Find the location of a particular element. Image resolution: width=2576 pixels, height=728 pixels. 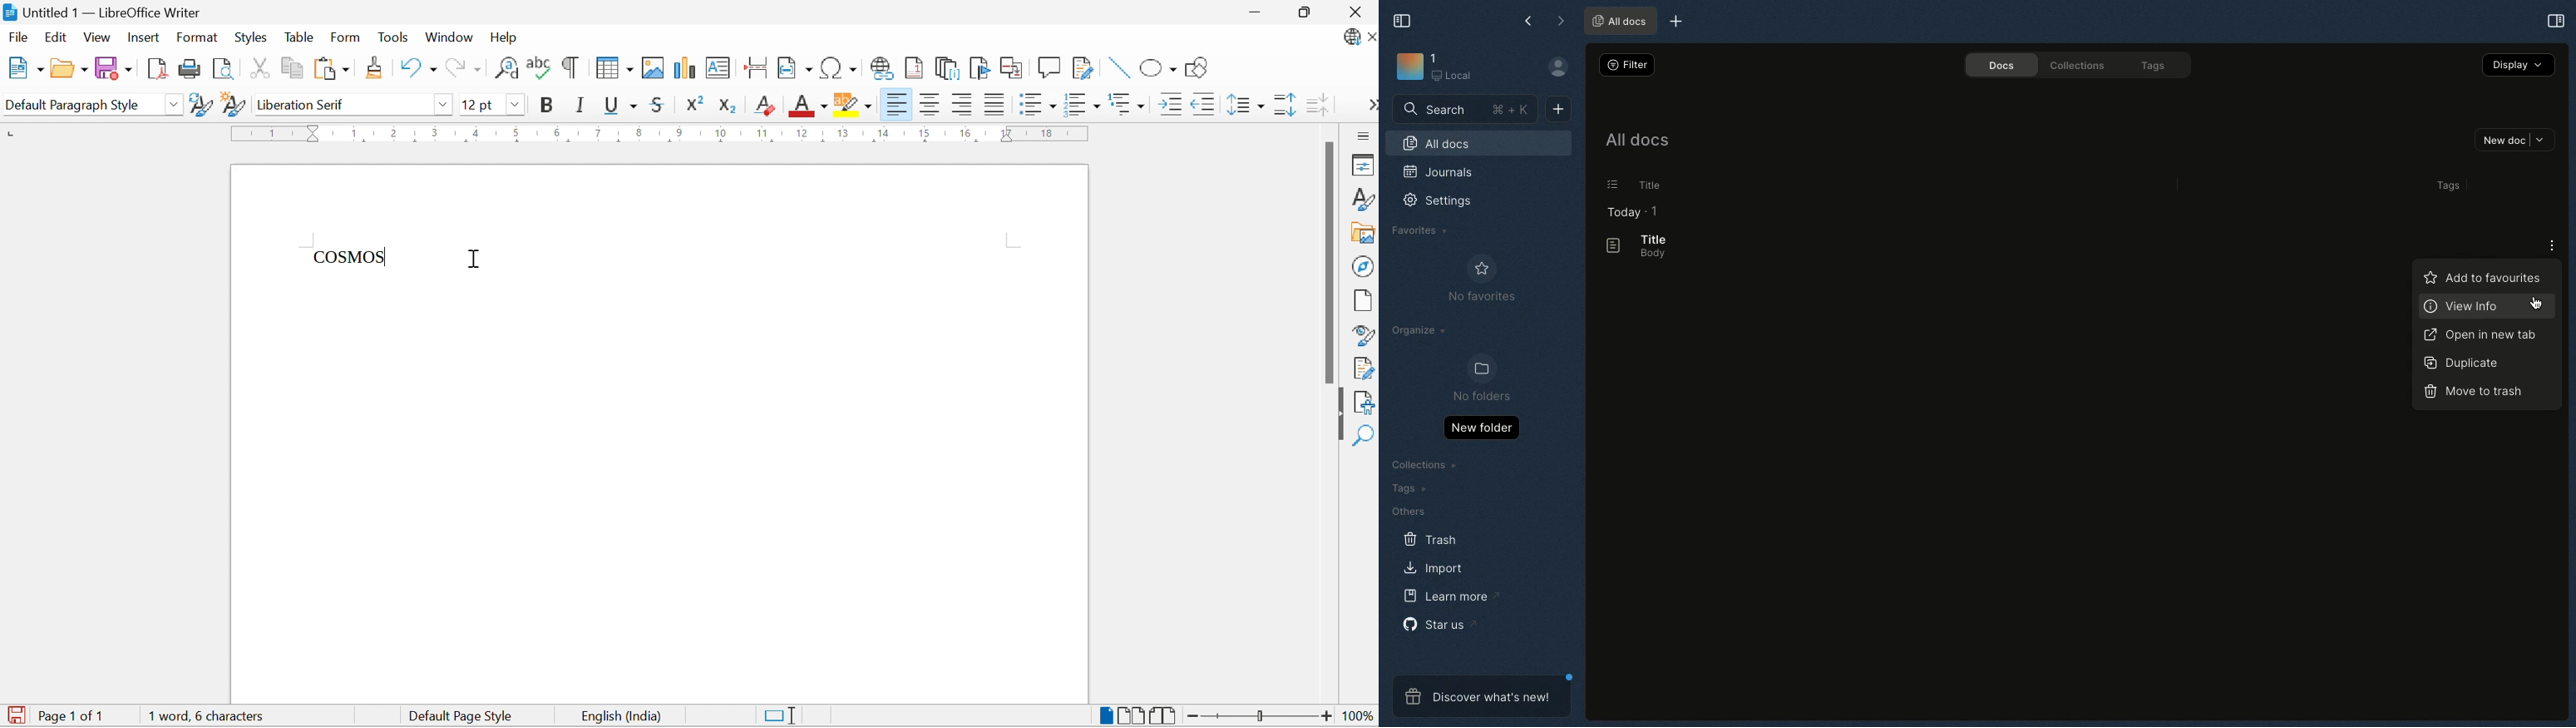

Settings is located at coordinates (1447, 206).